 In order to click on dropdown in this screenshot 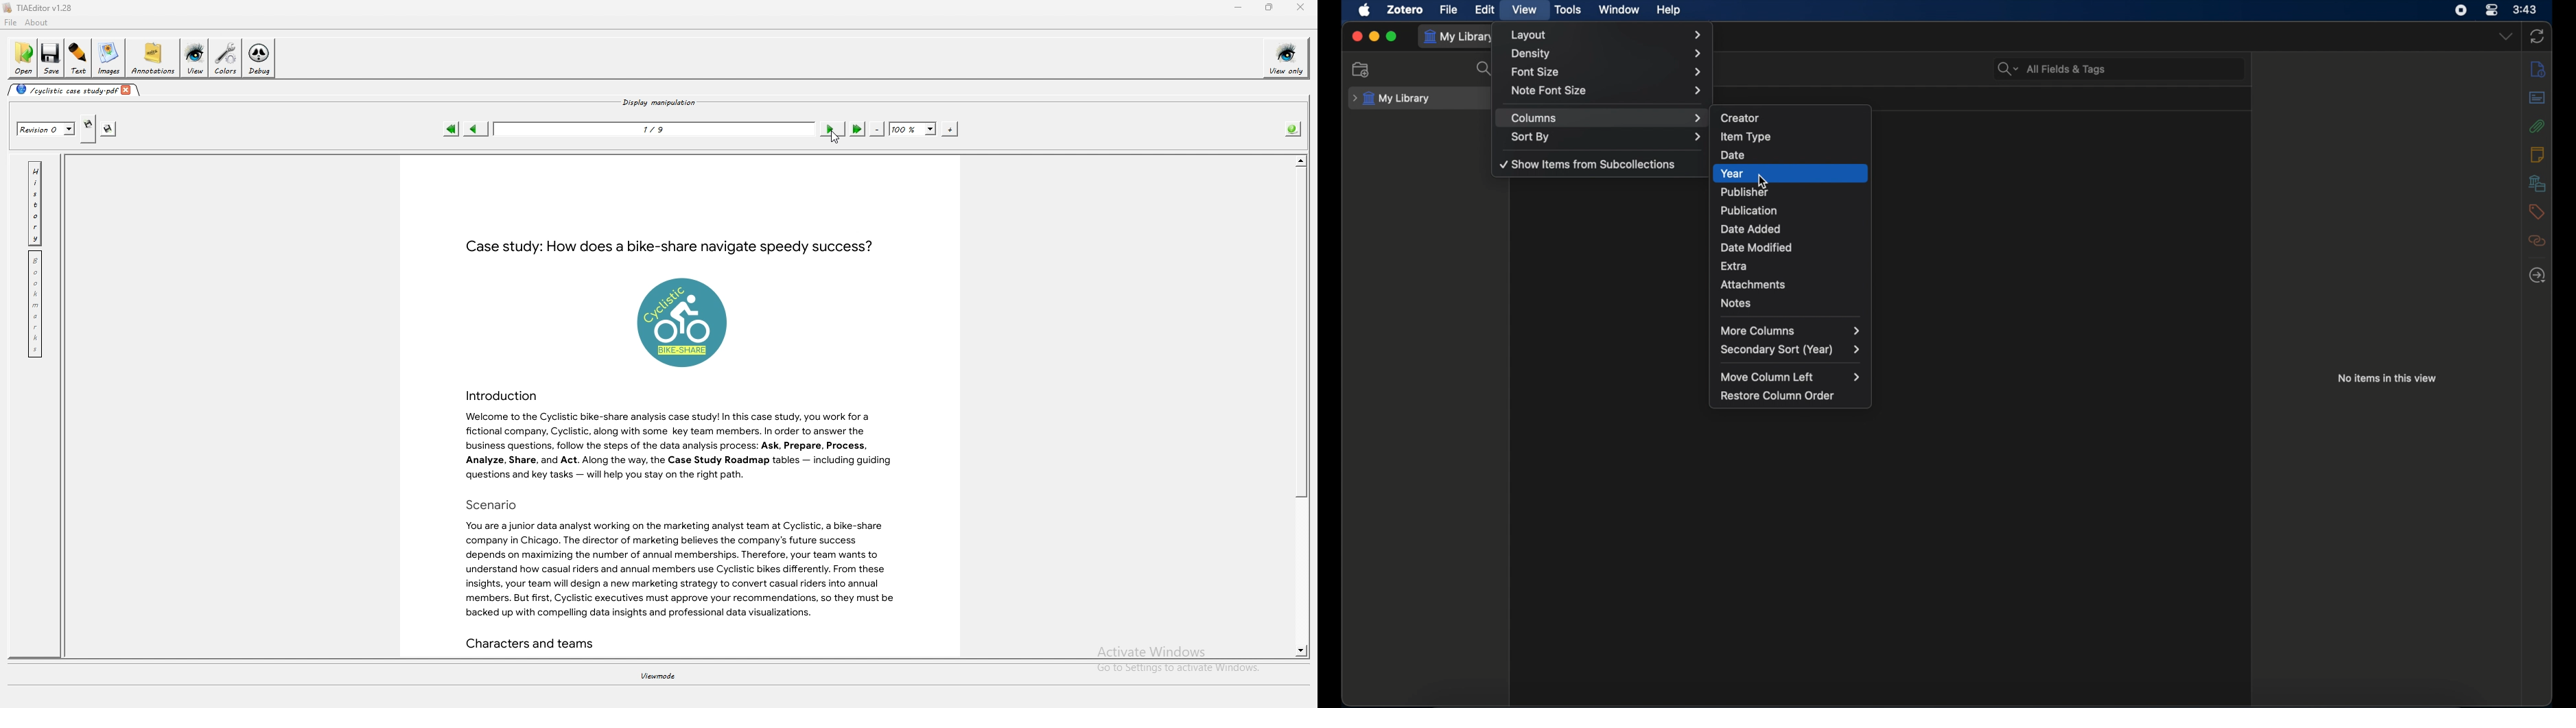, I will do `click(2505, 37)`.